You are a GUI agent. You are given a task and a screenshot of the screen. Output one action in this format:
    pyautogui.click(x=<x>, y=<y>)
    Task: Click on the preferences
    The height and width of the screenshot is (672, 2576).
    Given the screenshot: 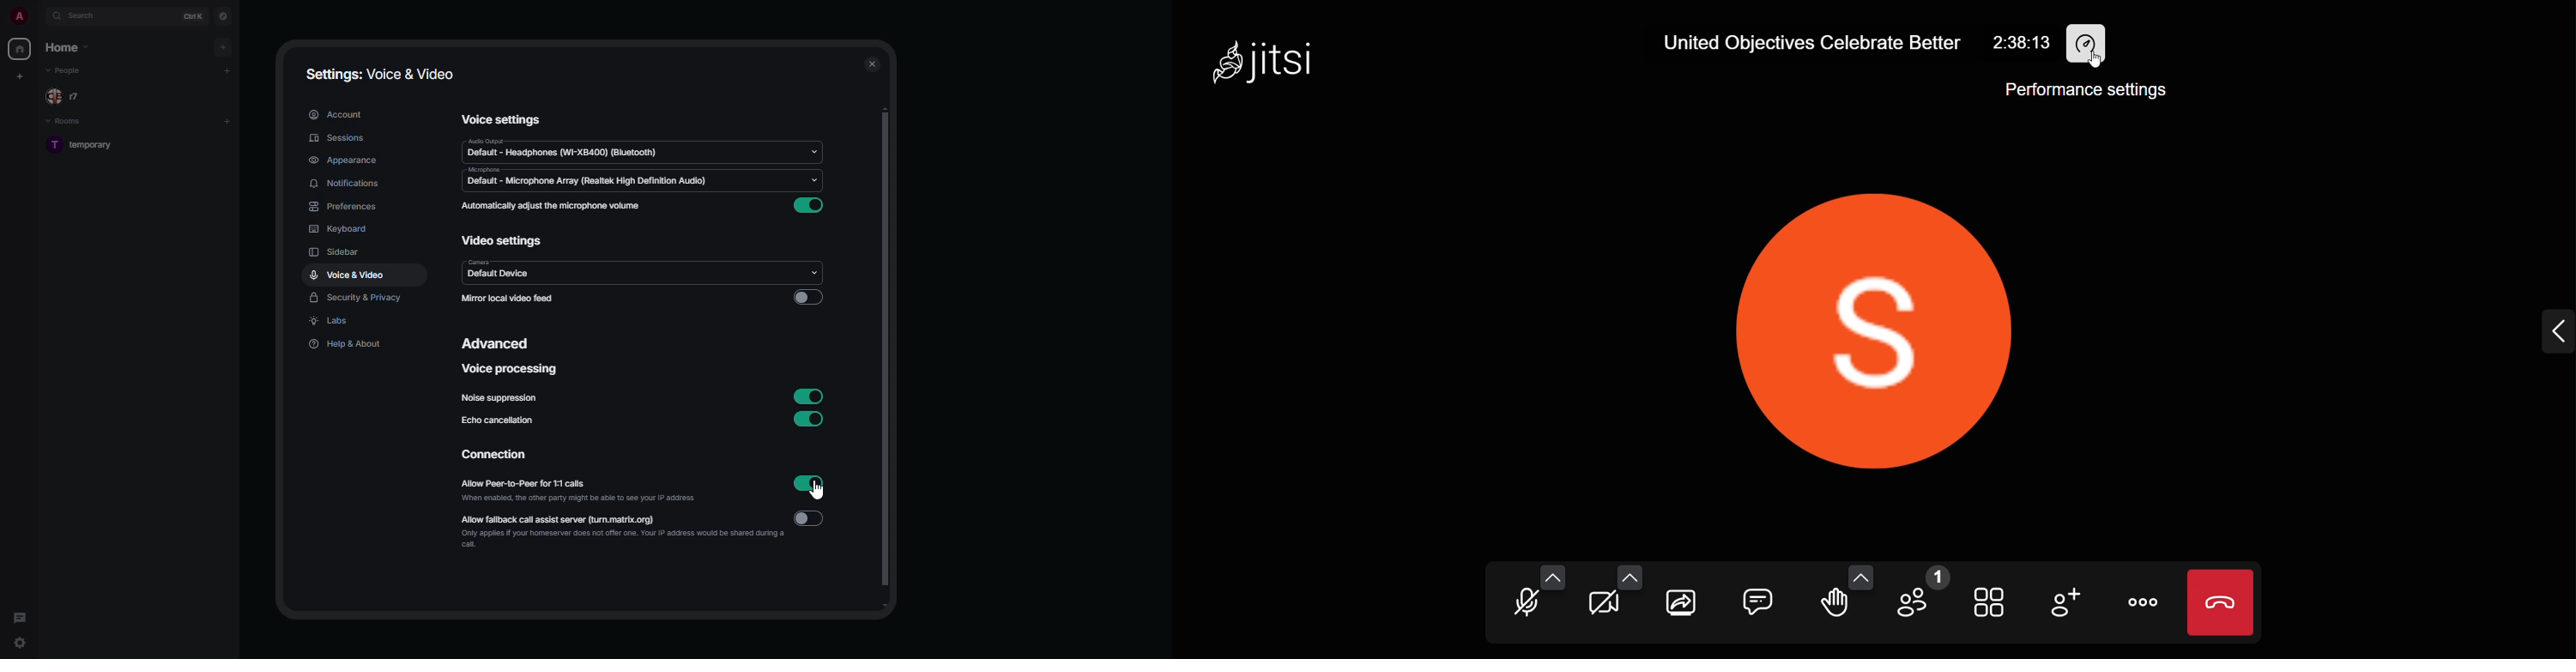 What is the action you would take?
    pyautogui.click(x=343, y=206)
    